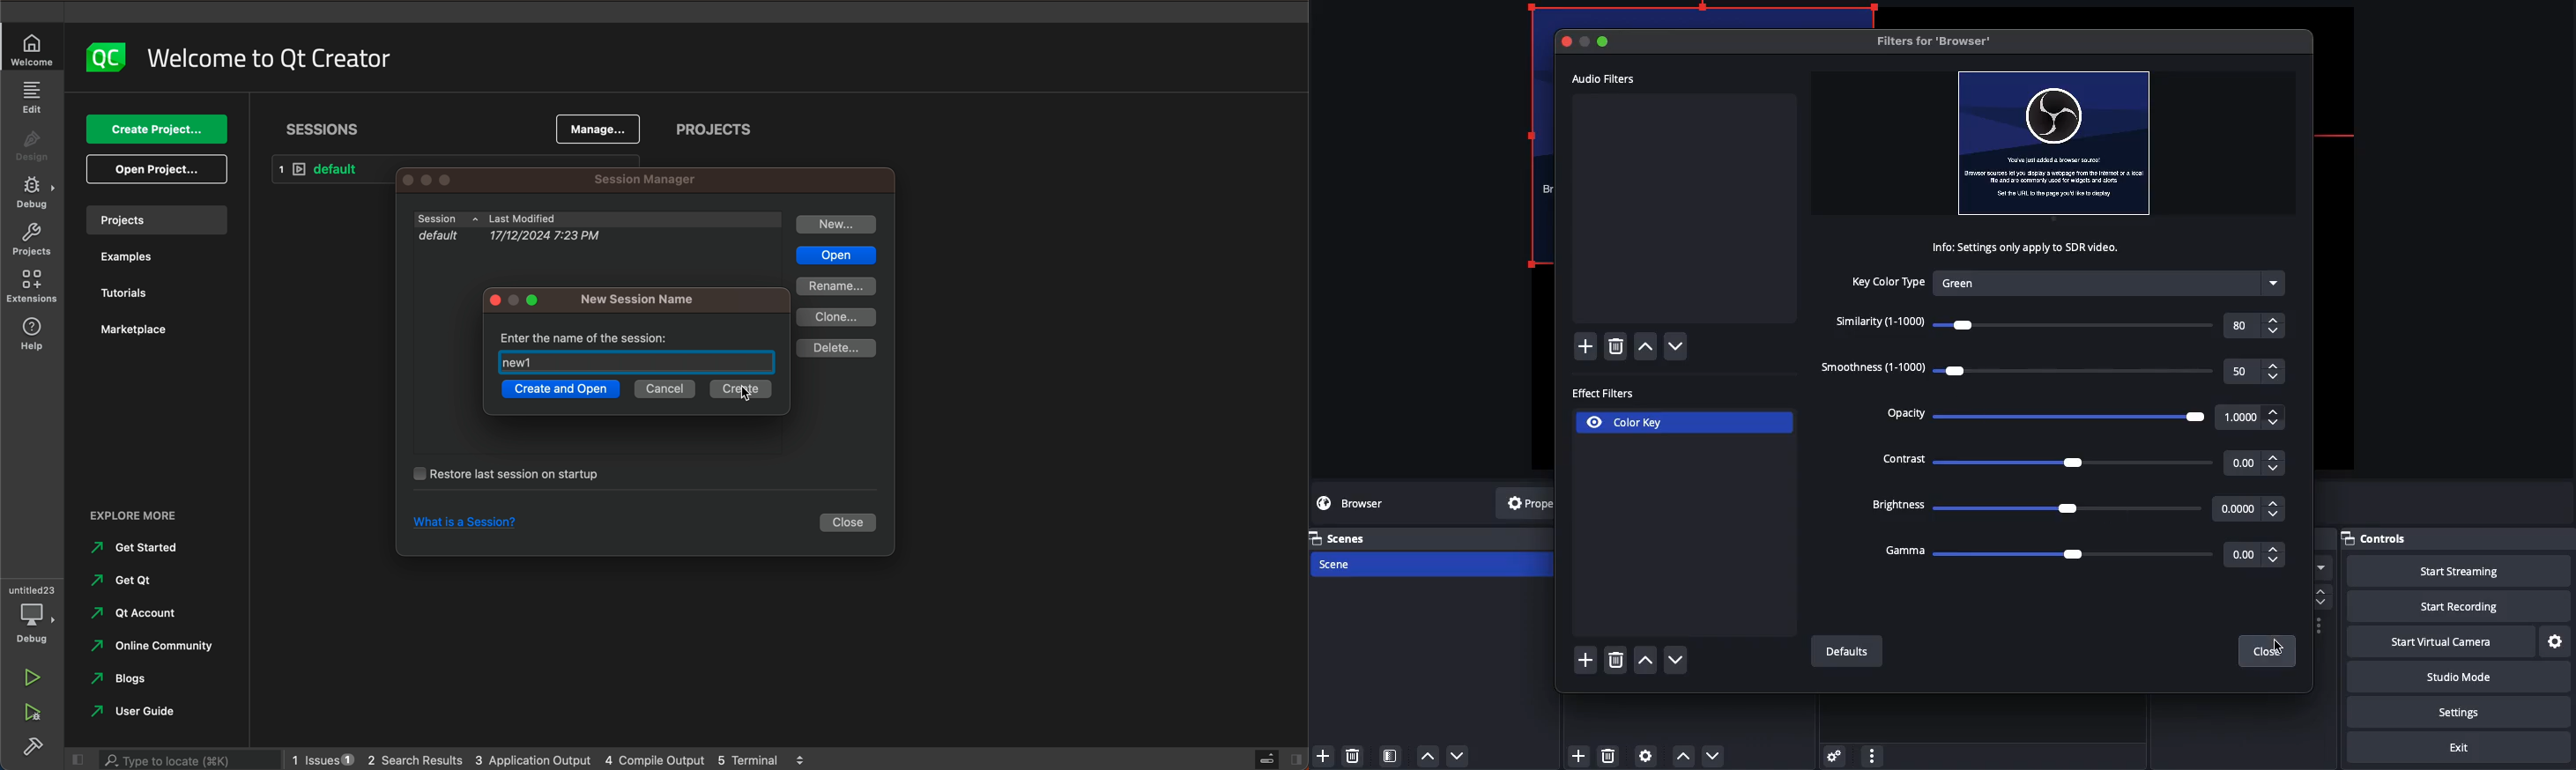  Describe the element at coordinates (1605, 42) in the screenshot. I see `Maximize` at that location.